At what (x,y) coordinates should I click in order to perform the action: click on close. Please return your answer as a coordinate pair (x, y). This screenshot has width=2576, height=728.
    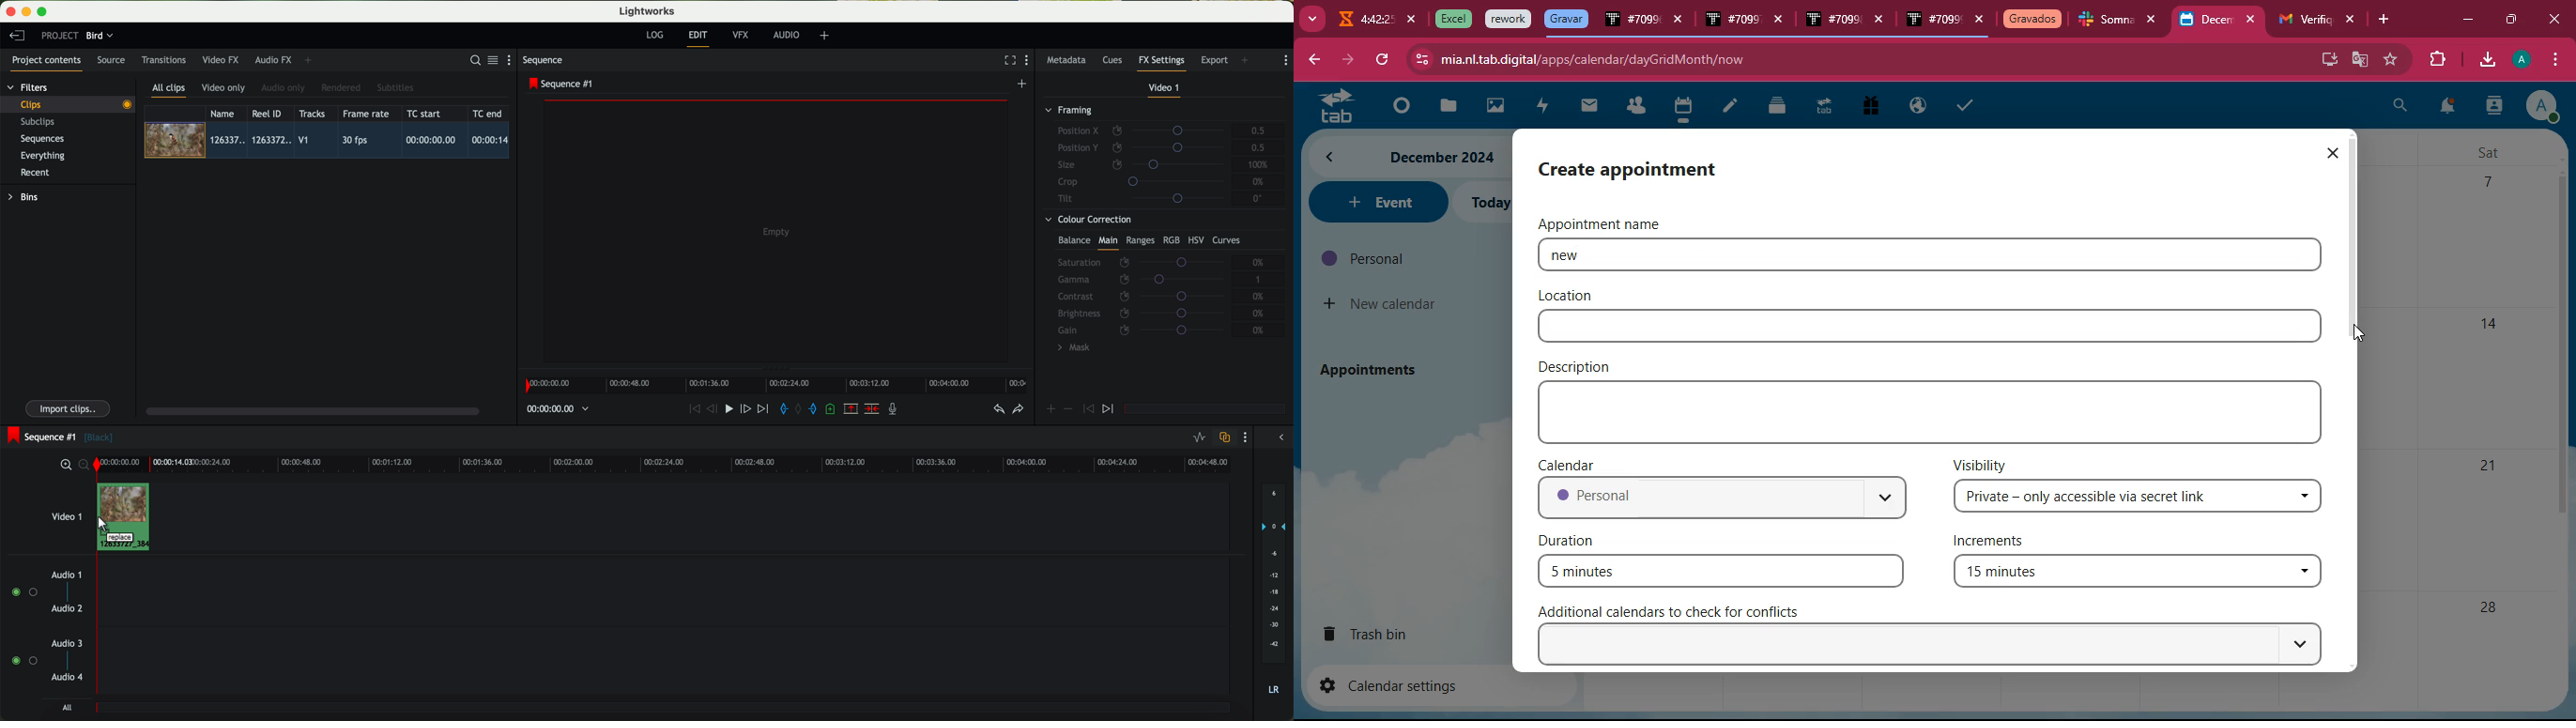
    Looking at the image, I should click on (1980, 21).